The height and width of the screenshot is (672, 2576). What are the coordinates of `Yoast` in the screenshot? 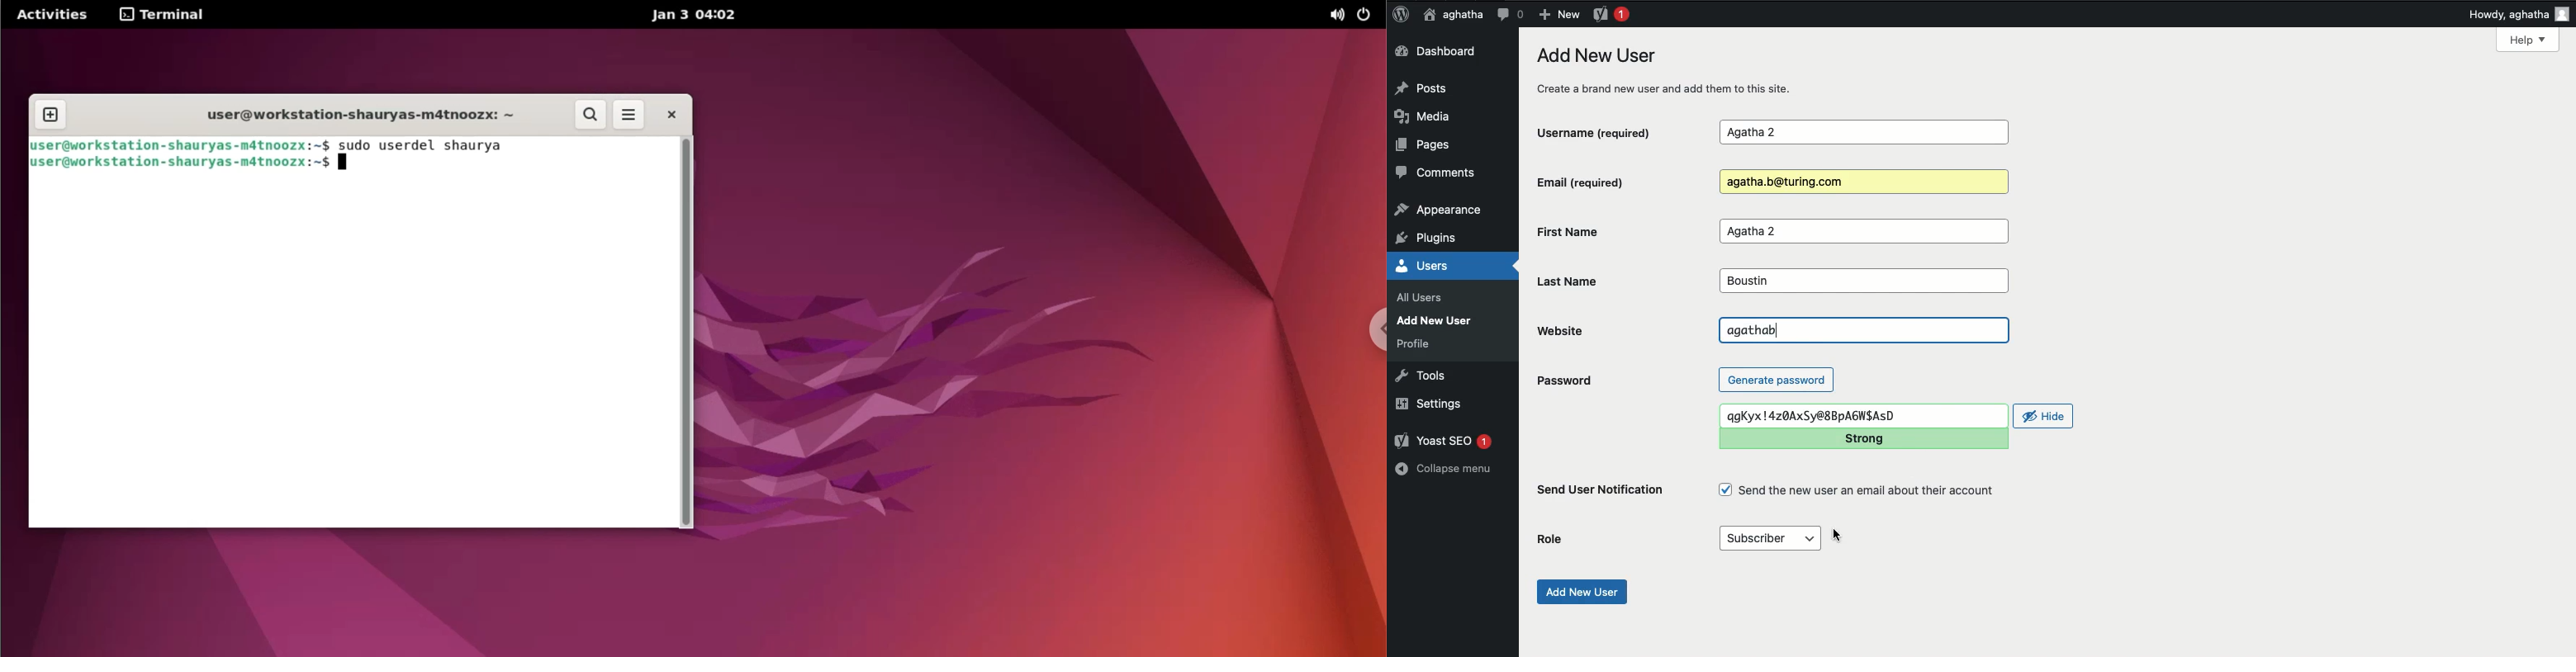 It's located at (1610, 13).